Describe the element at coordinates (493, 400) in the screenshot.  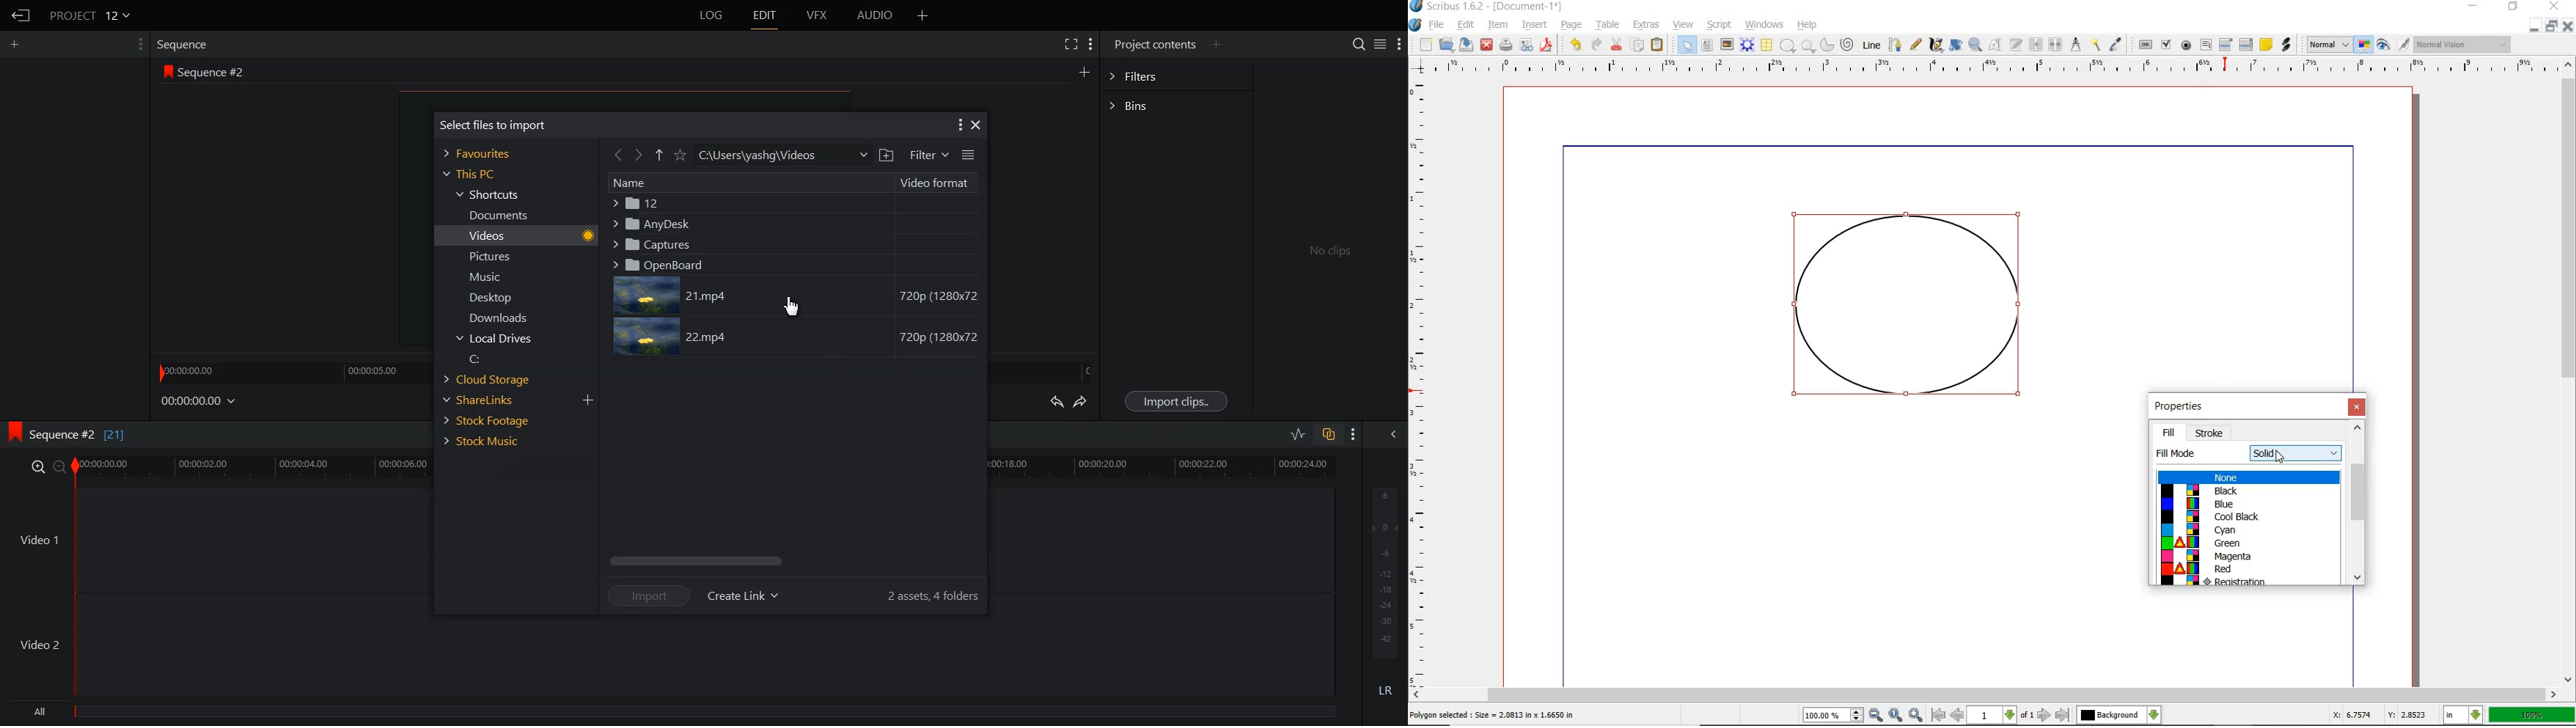
I see `ShareLinks` at that location.